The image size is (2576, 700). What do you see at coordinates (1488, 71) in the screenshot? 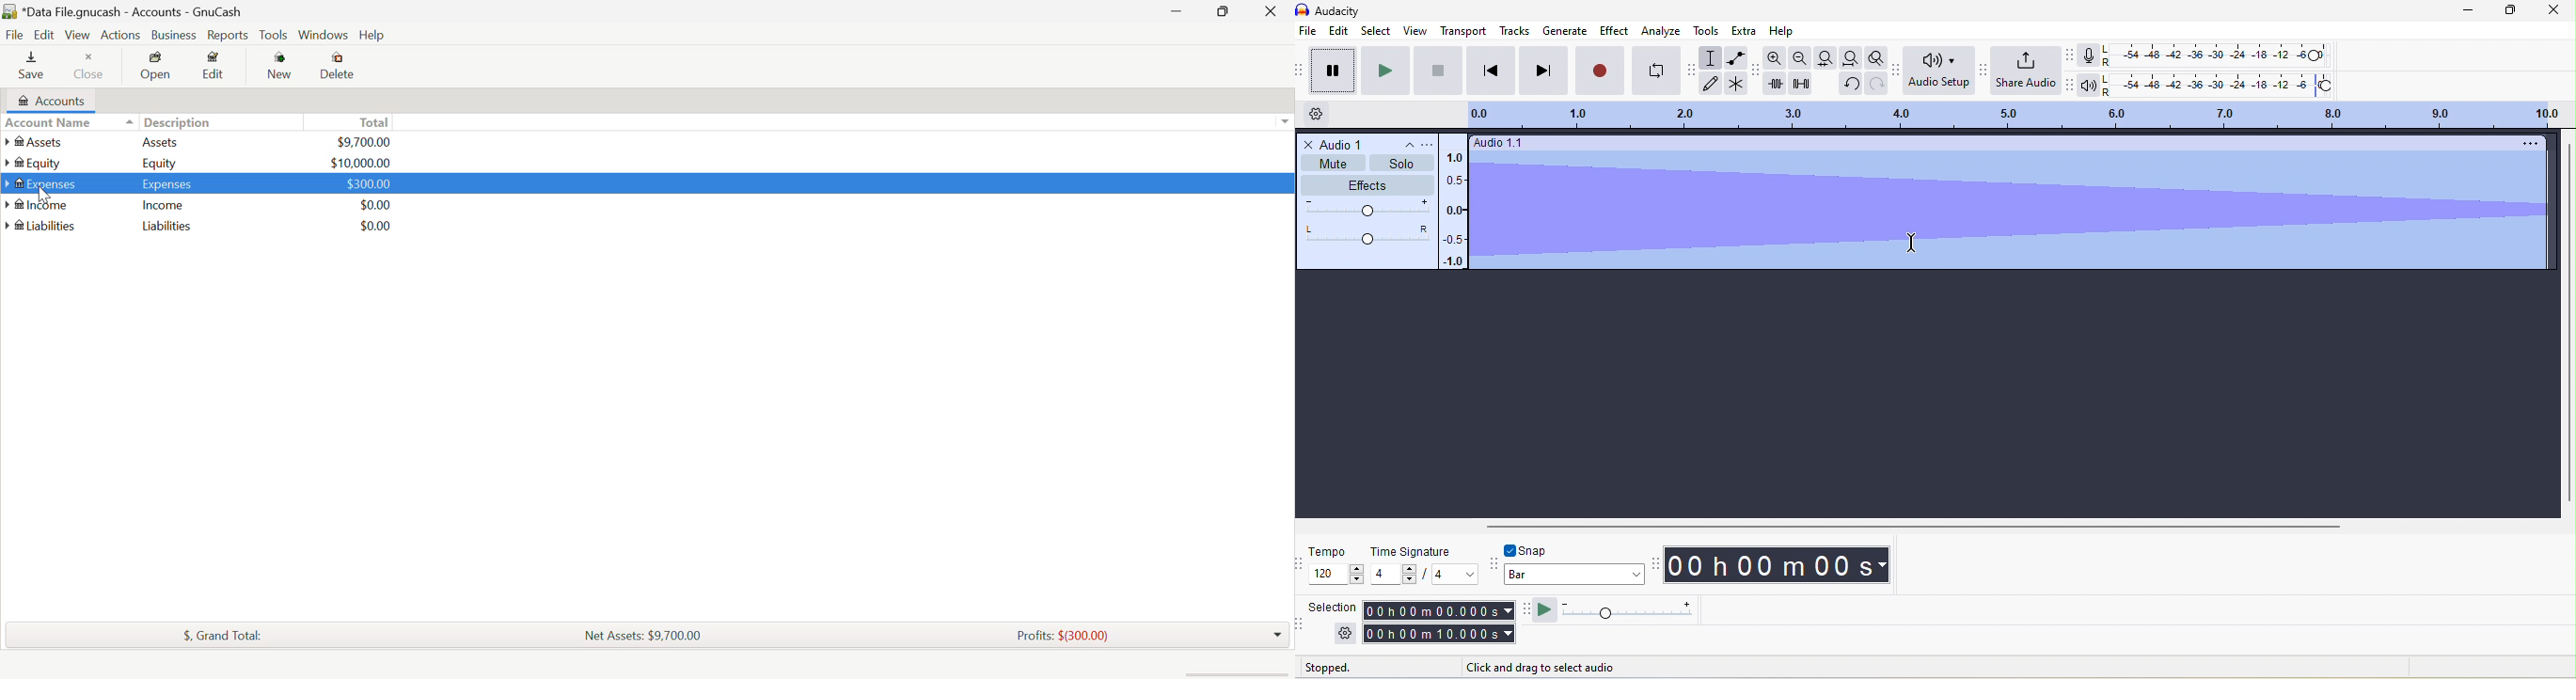
I see `skip to start` at bounding box center [1488, 71].